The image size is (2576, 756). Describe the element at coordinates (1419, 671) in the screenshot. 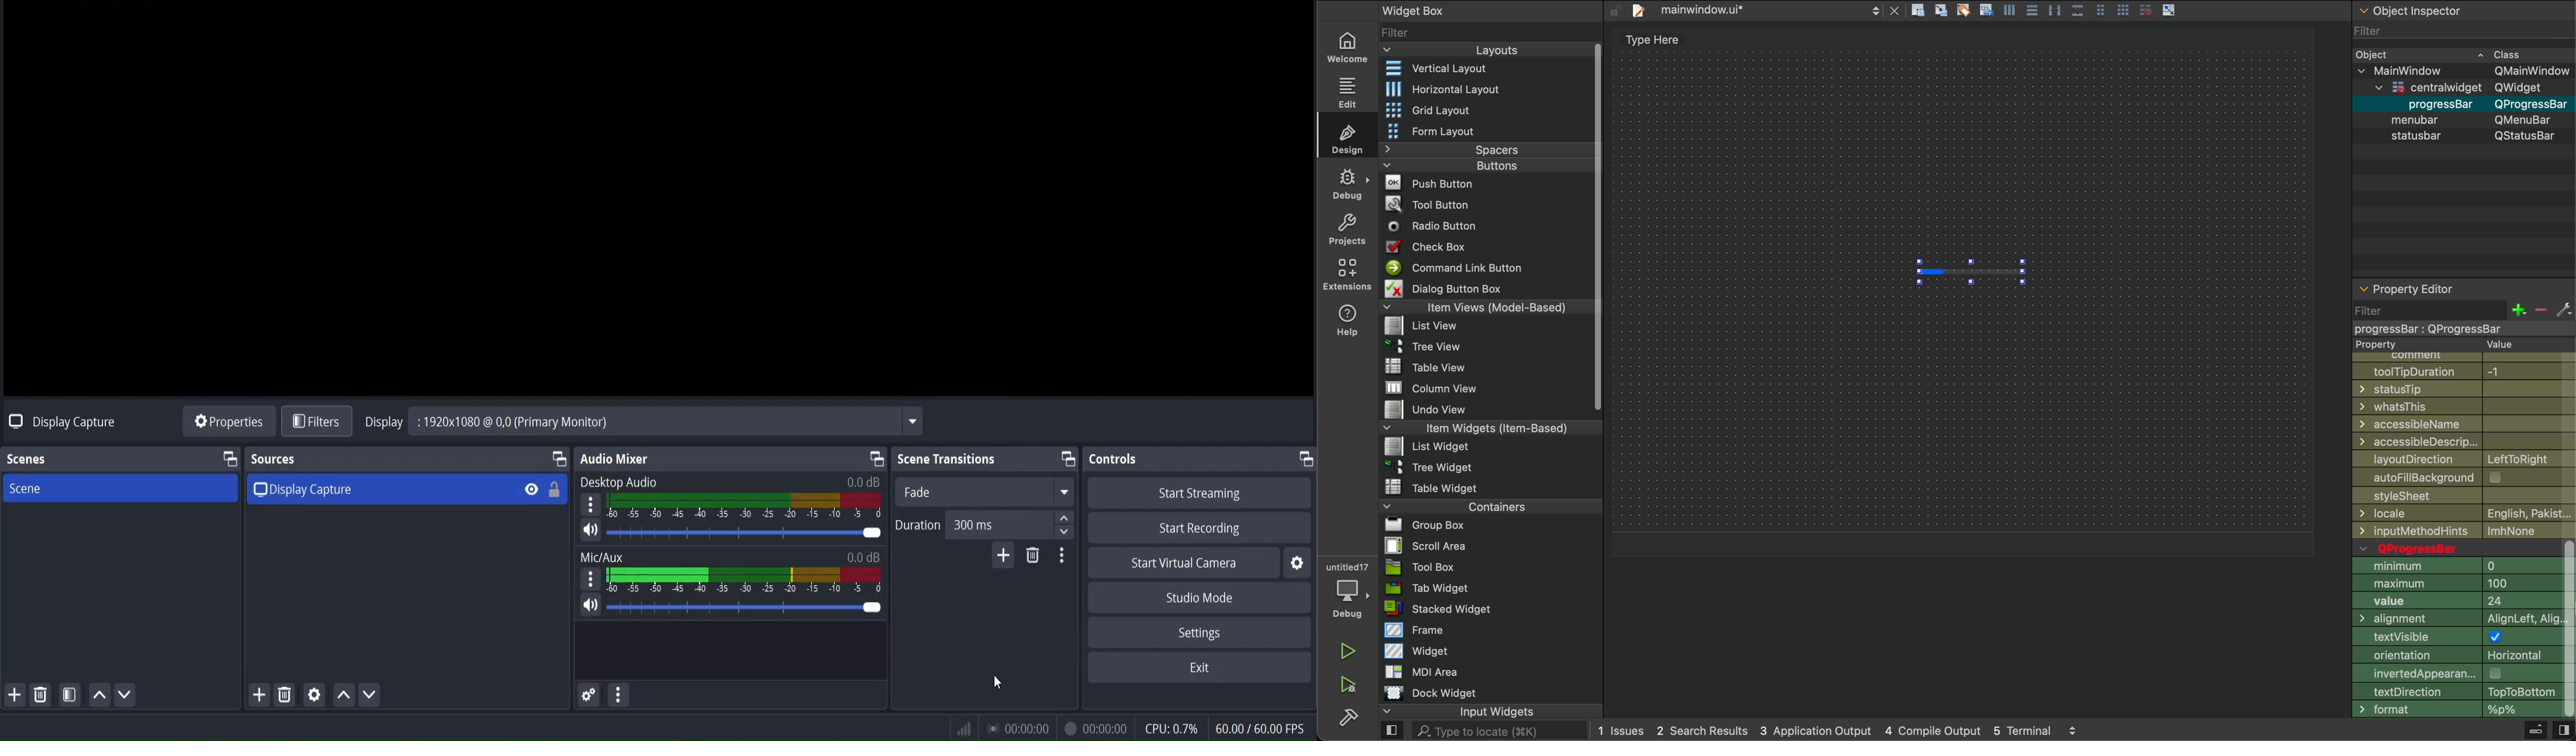

I see `MDI Area` at that location.